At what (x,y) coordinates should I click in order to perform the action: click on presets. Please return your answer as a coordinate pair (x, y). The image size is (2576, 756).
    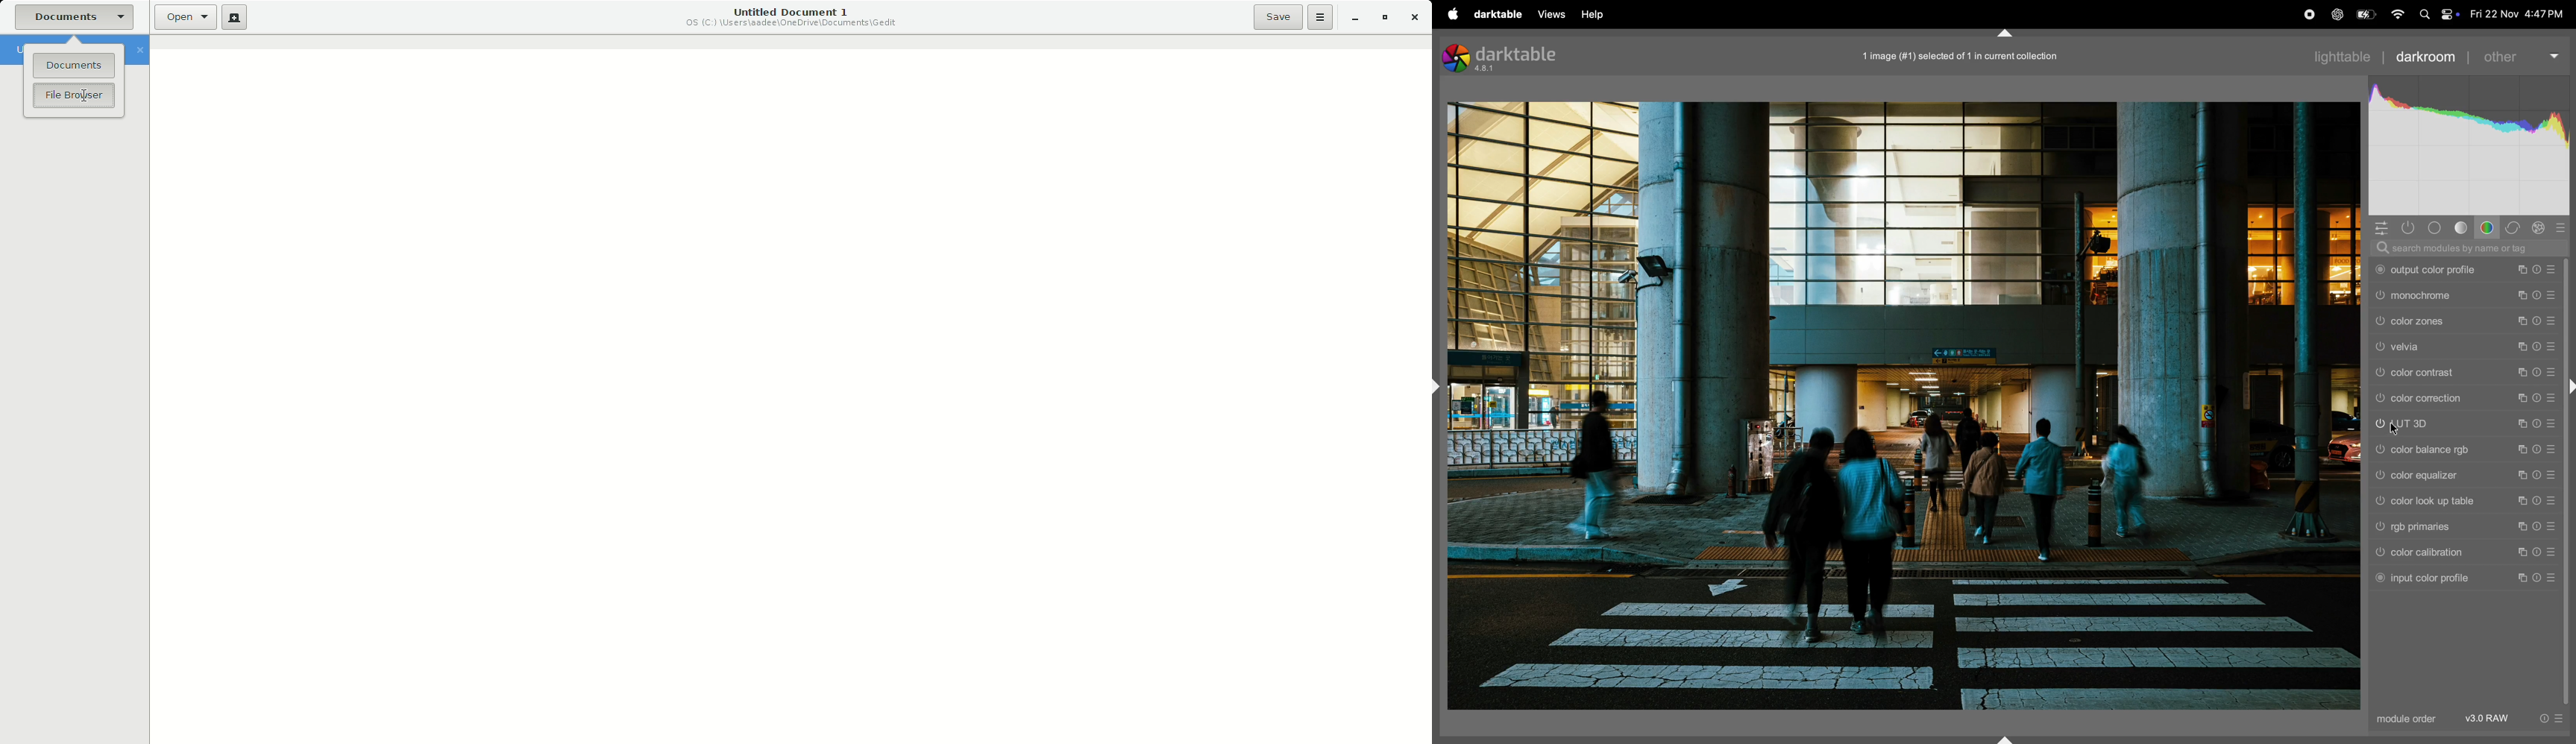
    Looking at the image, I should click on (2555, 448).